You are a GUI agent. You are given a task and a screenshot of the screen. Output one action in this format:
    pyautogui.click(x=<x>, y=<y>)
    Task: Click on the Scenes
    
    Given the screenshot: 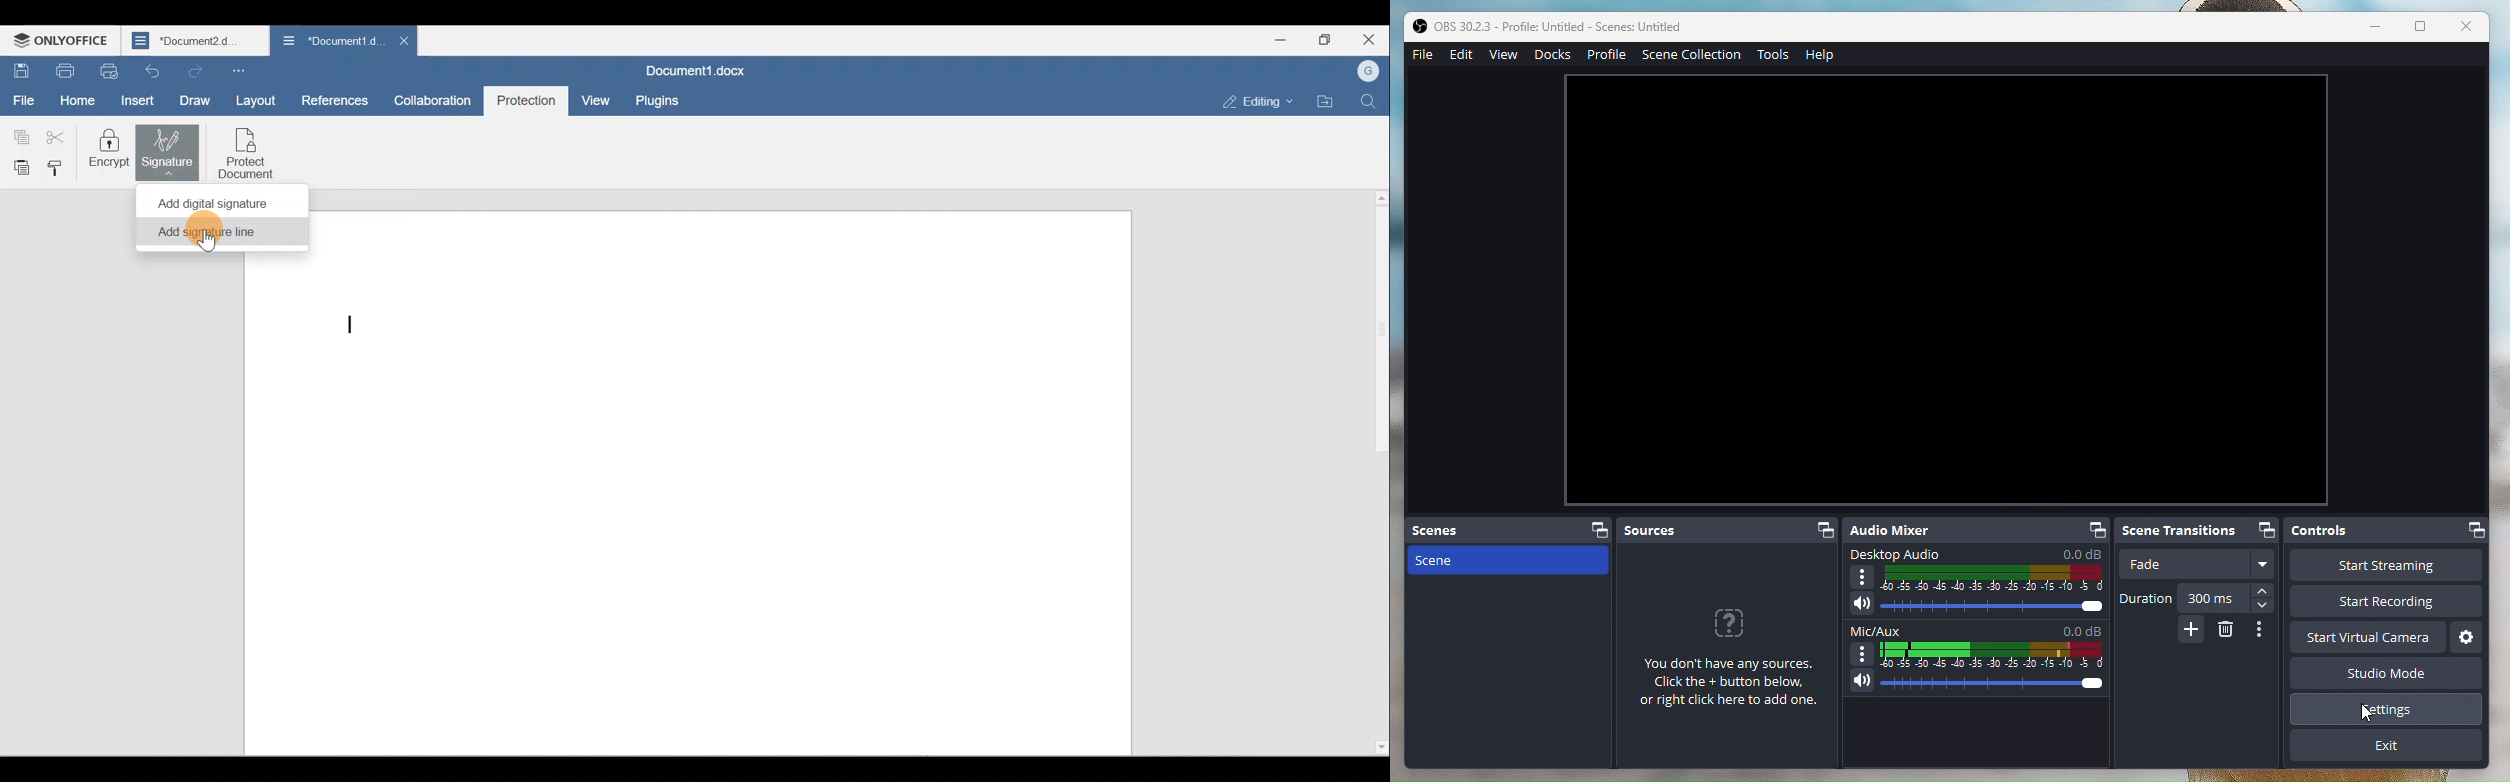 What is the action you would take?
    pyautogui.click(x=1512, y=532)
    